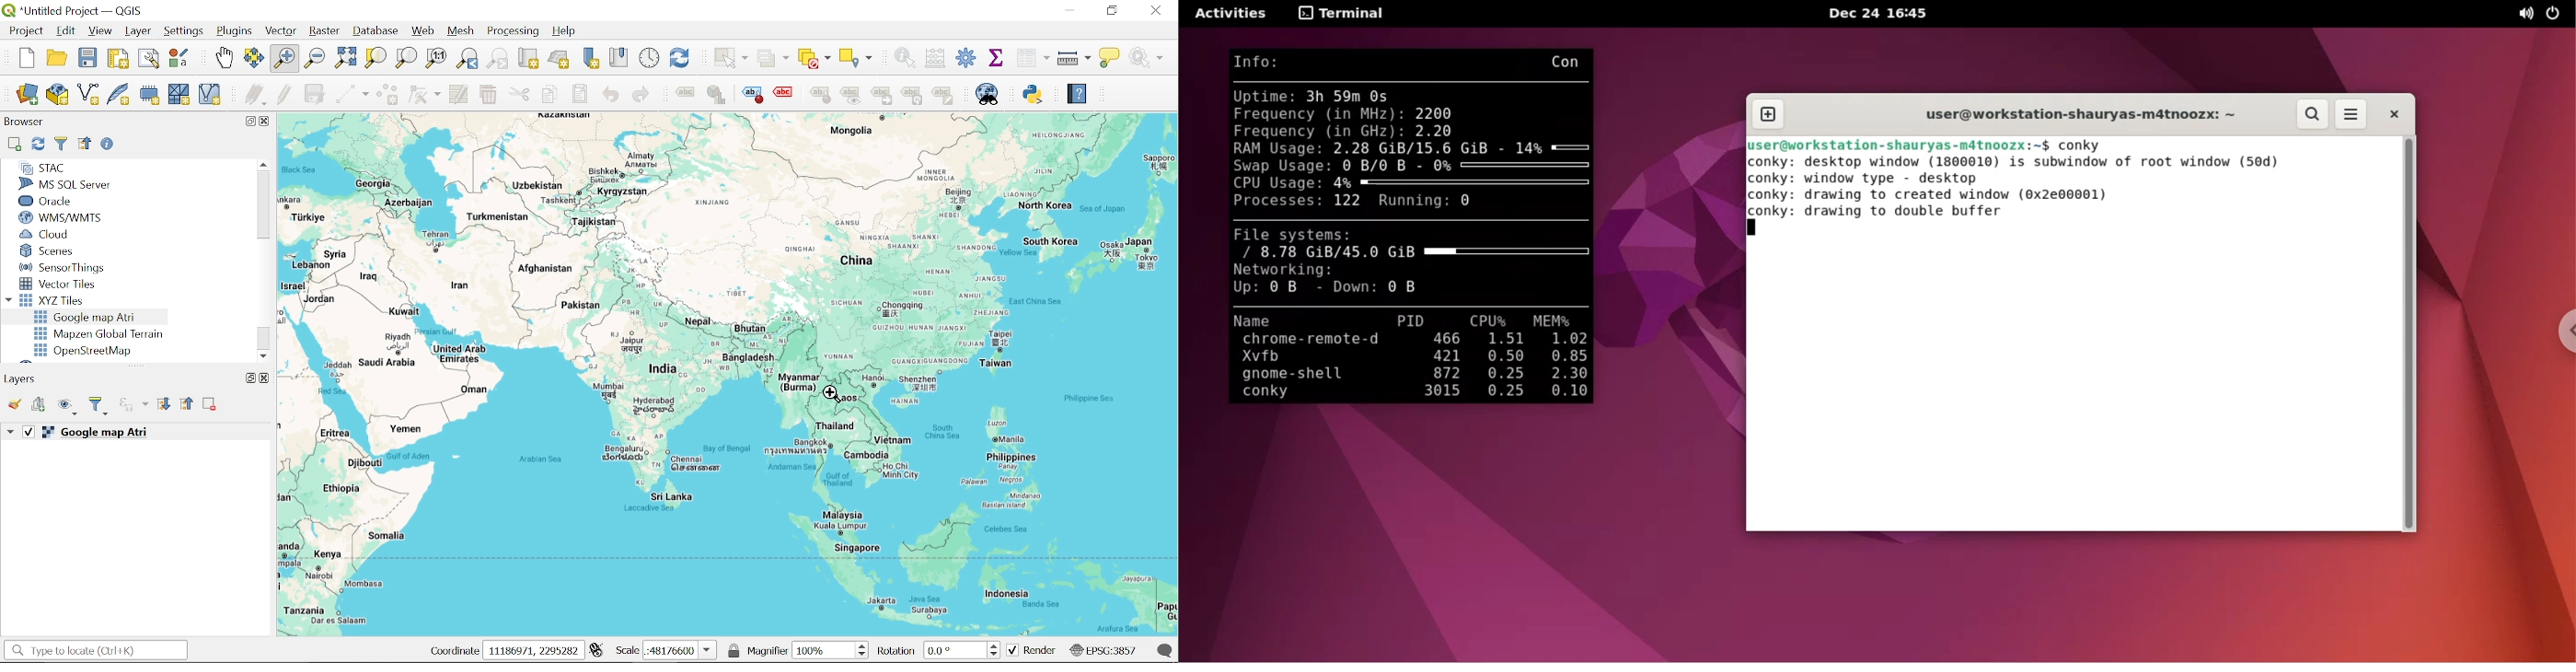  I want to click on Orade, so click(62, 201).